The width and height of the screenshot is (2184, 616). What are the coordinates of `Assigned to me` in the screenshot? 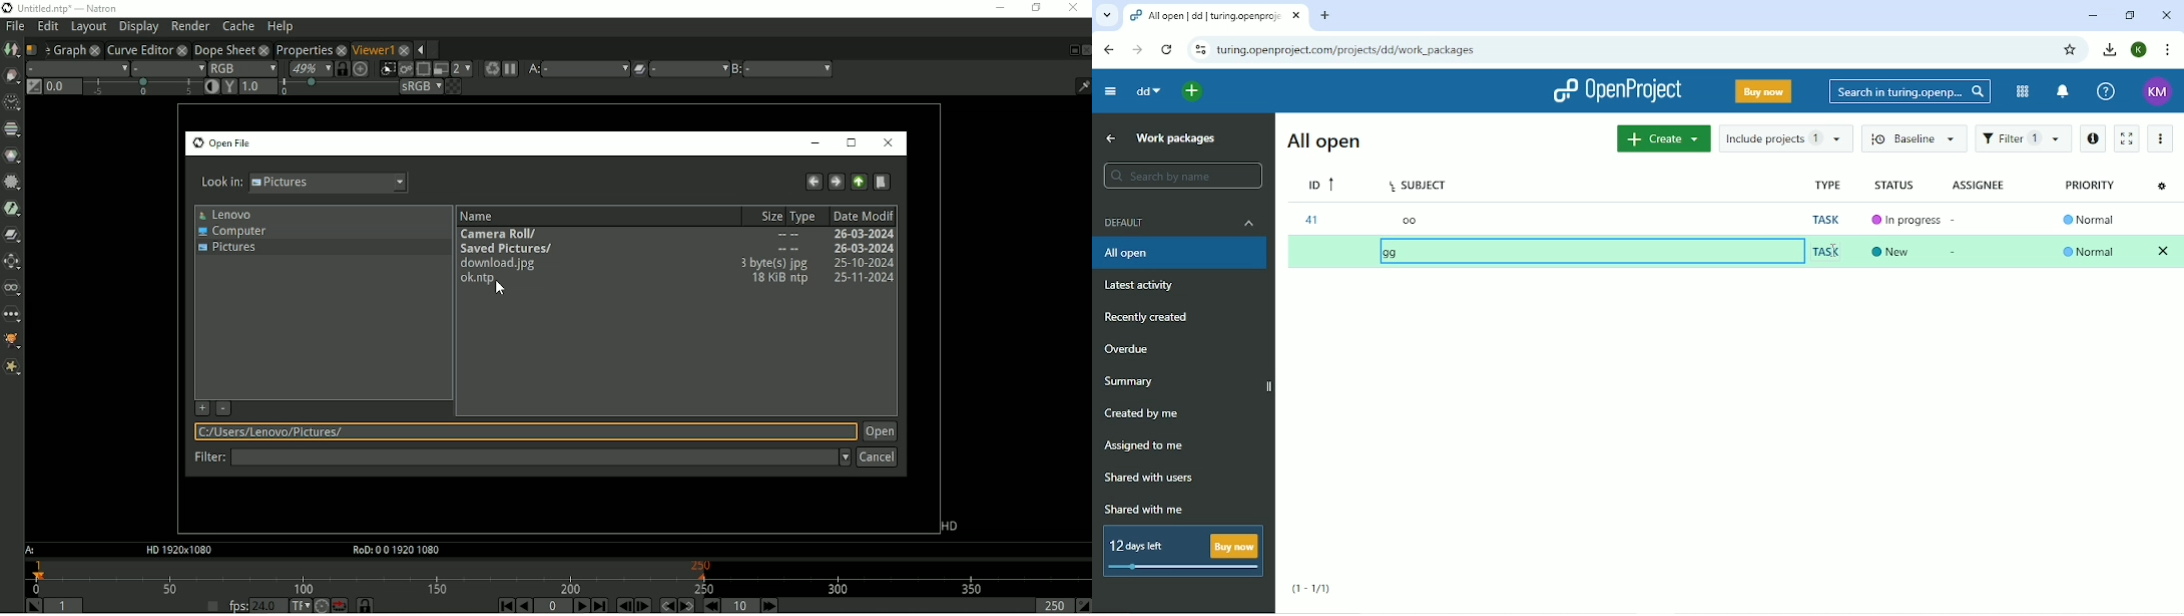 It's located at (1148, 446).